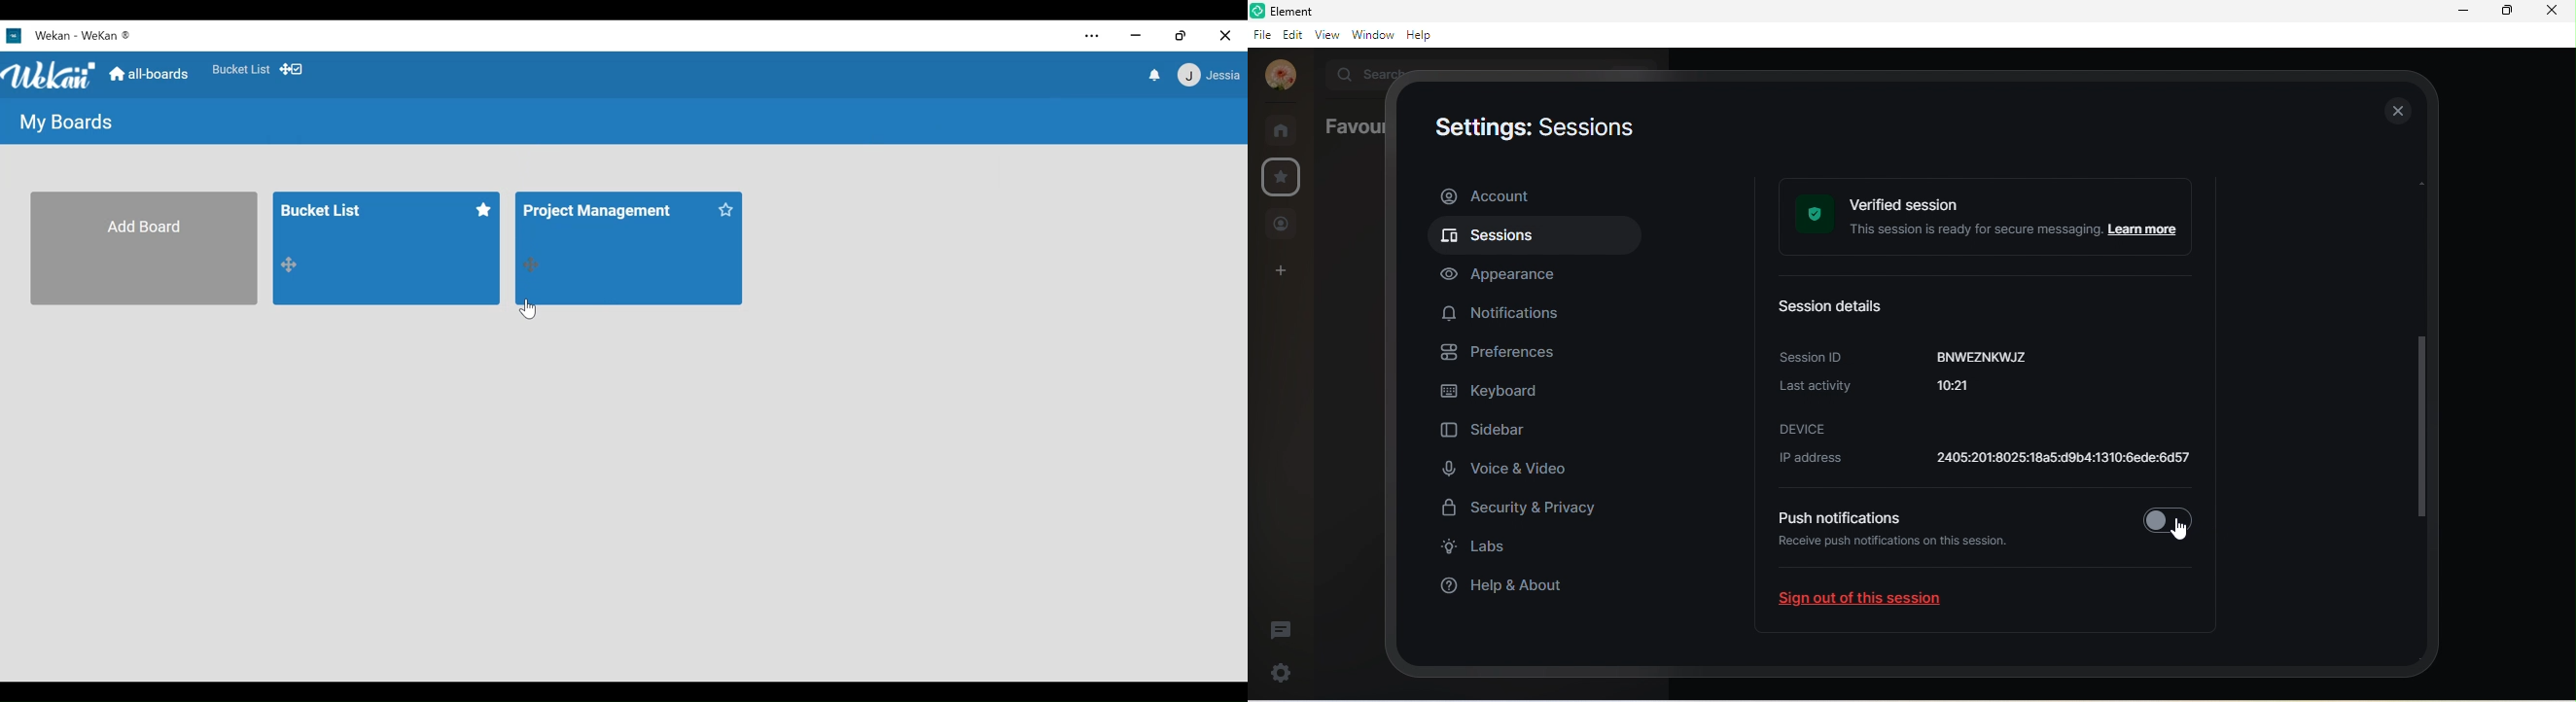 The image size is (2576, 728). What do you see at coordinates (1183, 35) in the screenshot?
I see `Restore` at bounding box center [1183, 35].